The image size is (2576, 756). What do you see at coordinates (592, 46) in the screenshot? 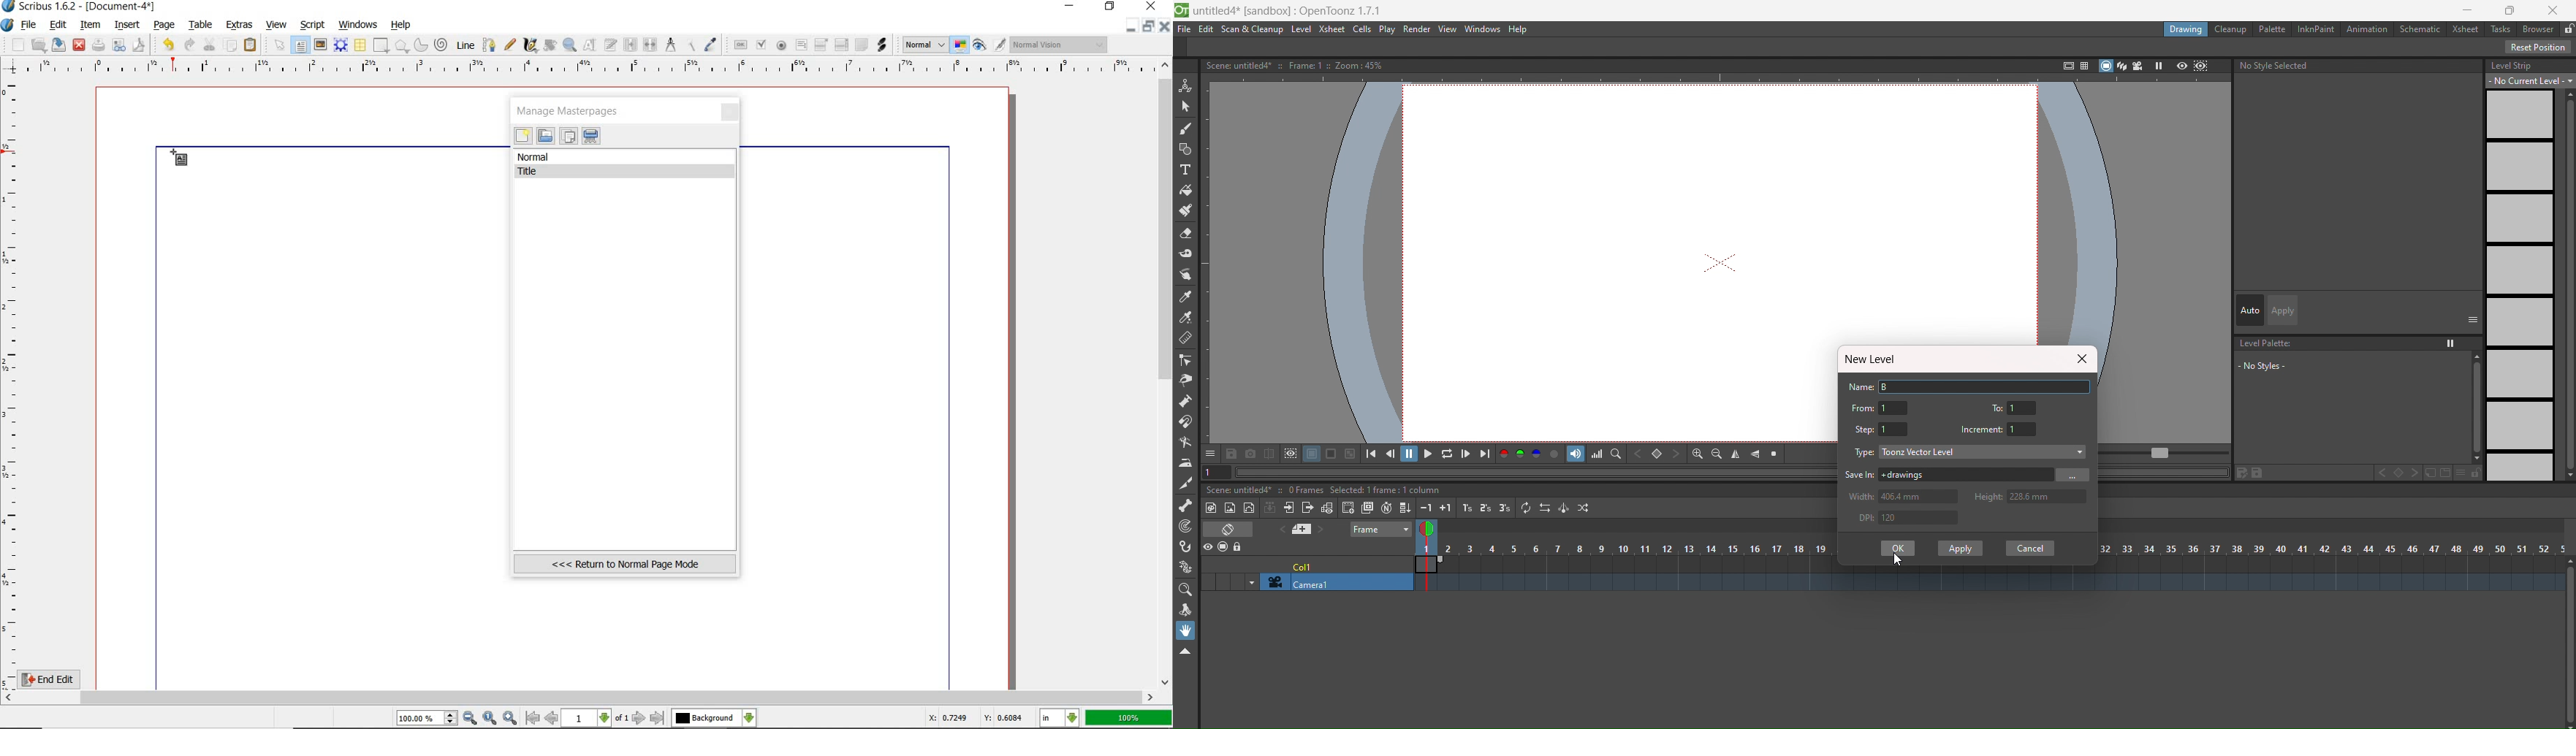
I see `edit contents of frame` at bounding box center [592, 46].